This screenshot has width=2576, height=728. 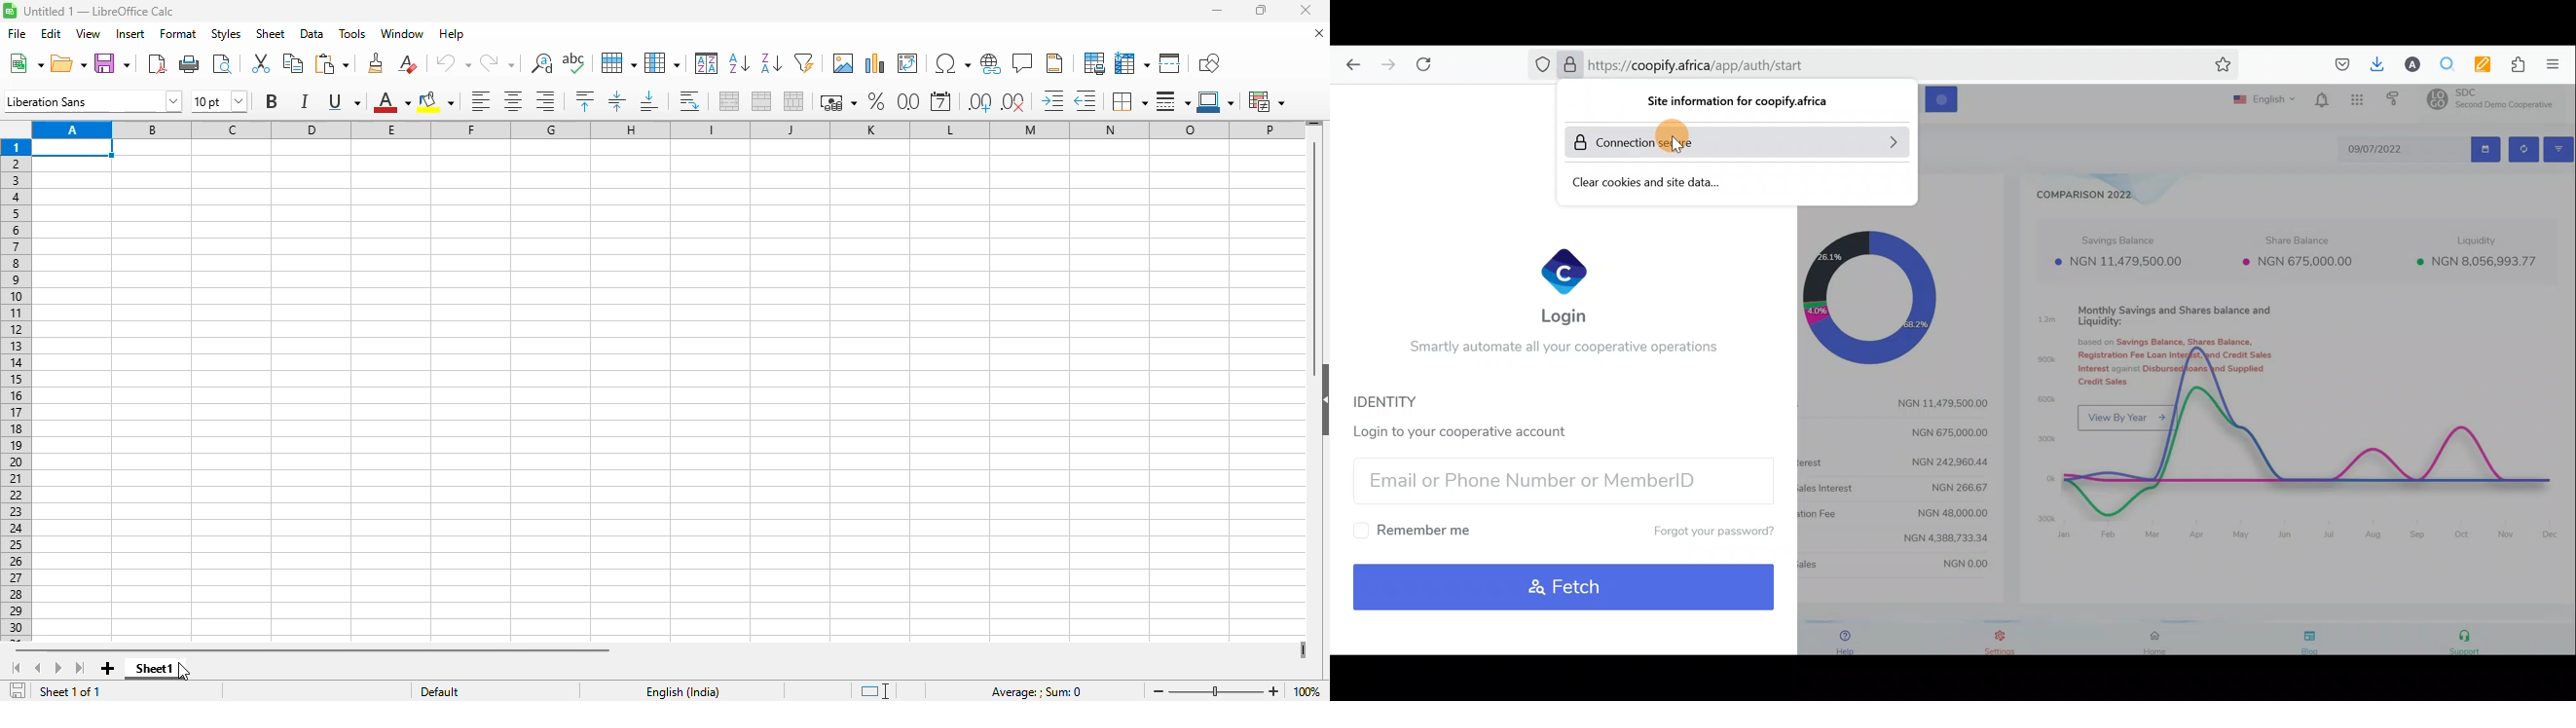 I want to click on column, so click(x=662, y=61).